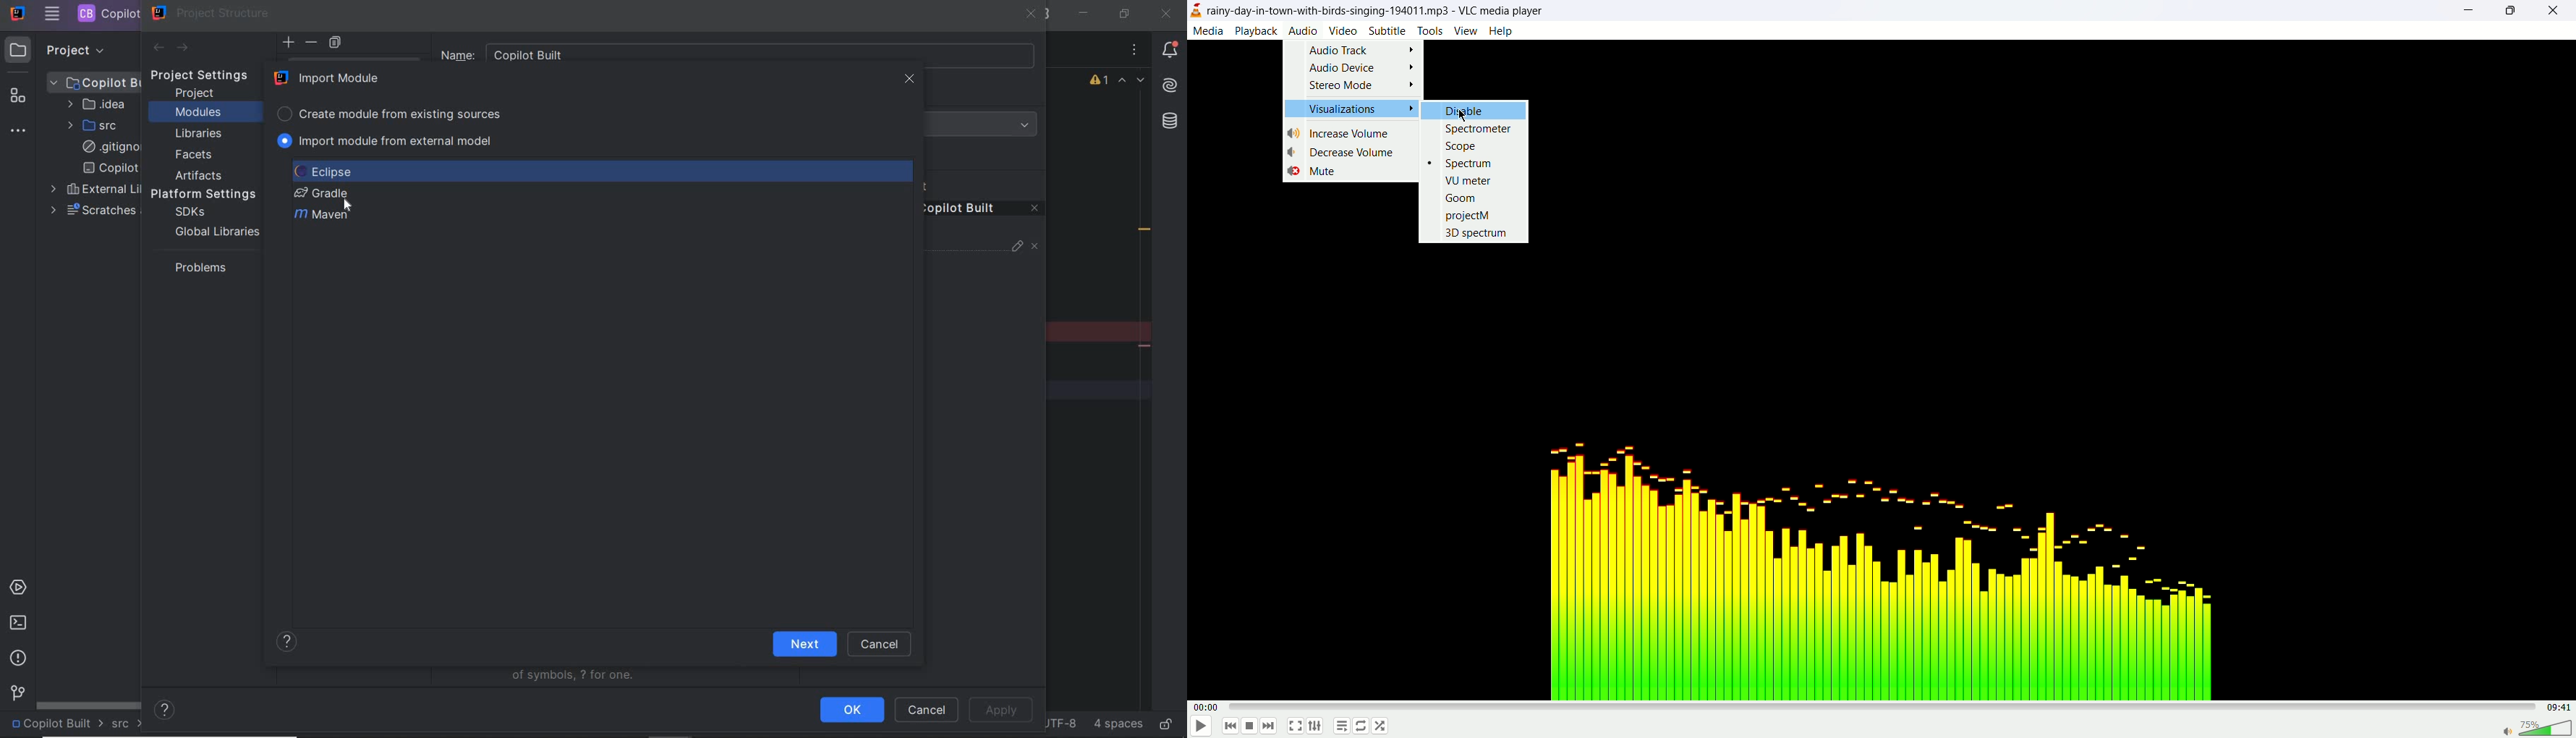 This screenshot has width=2576, height=756. I want to click on progress bar, so click(1887, 707).